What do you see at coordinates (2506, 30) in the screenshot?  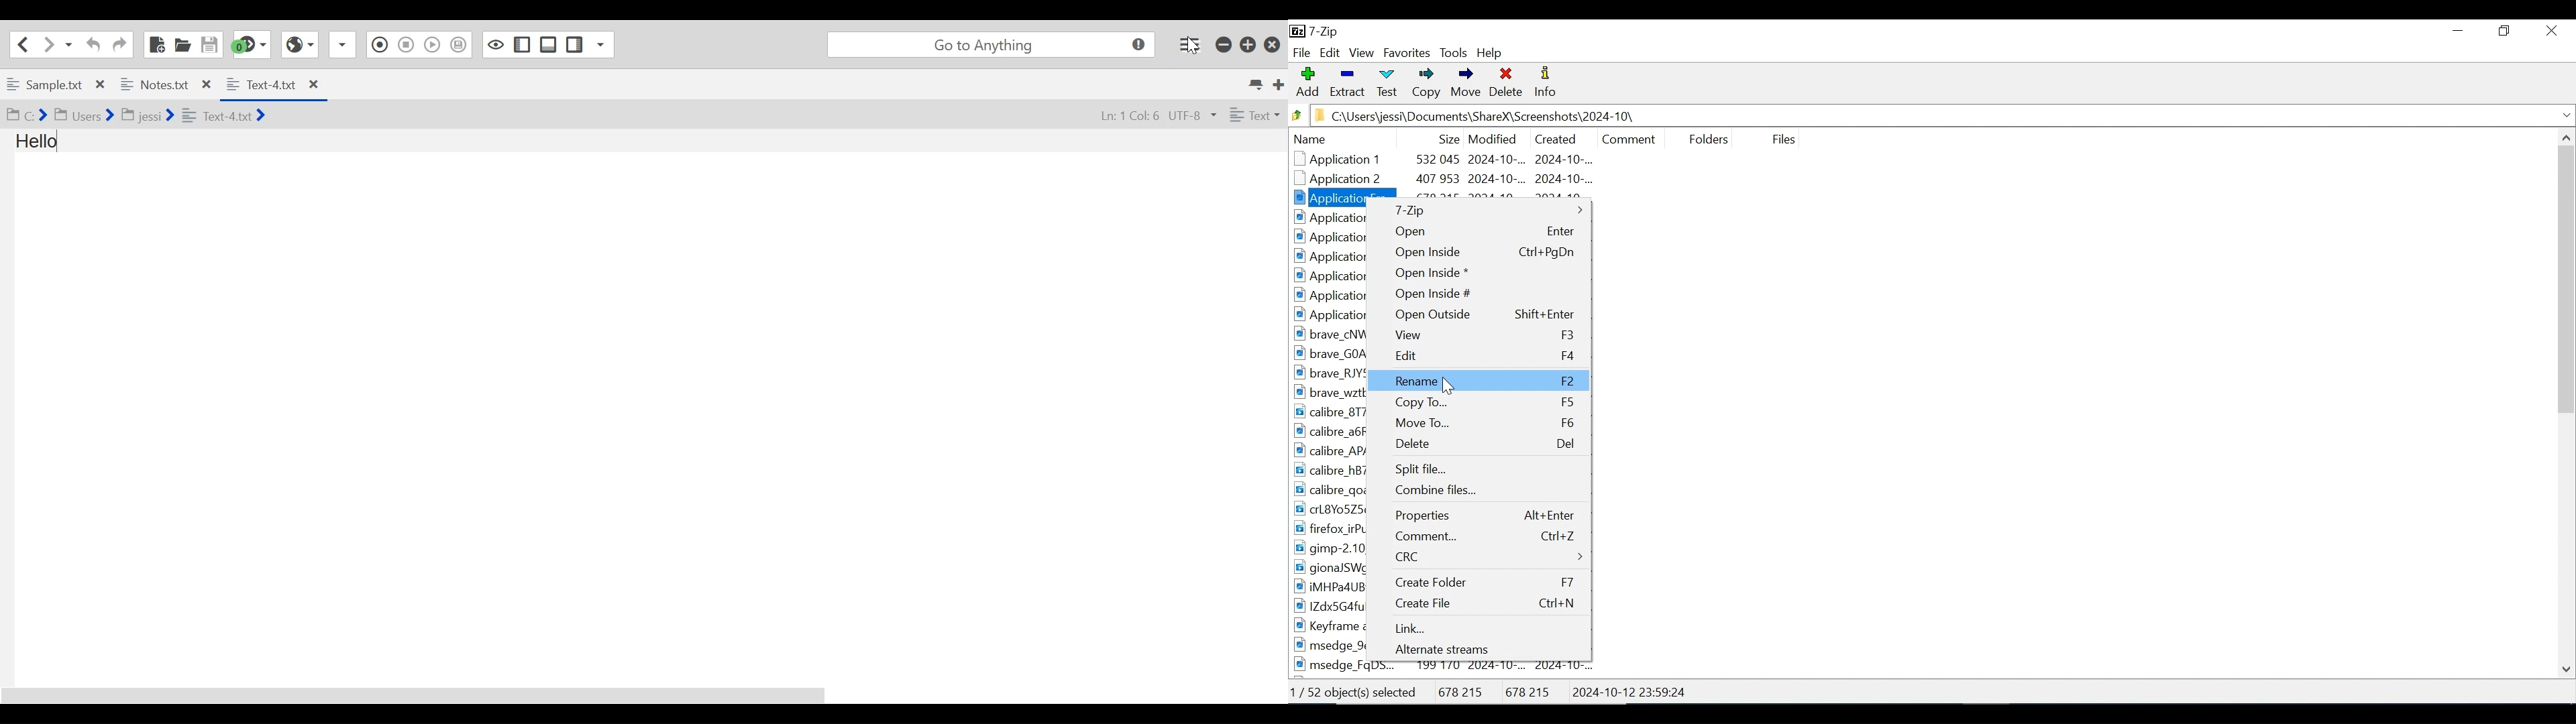 I see `Restore` at bounding box center [2506, 30].